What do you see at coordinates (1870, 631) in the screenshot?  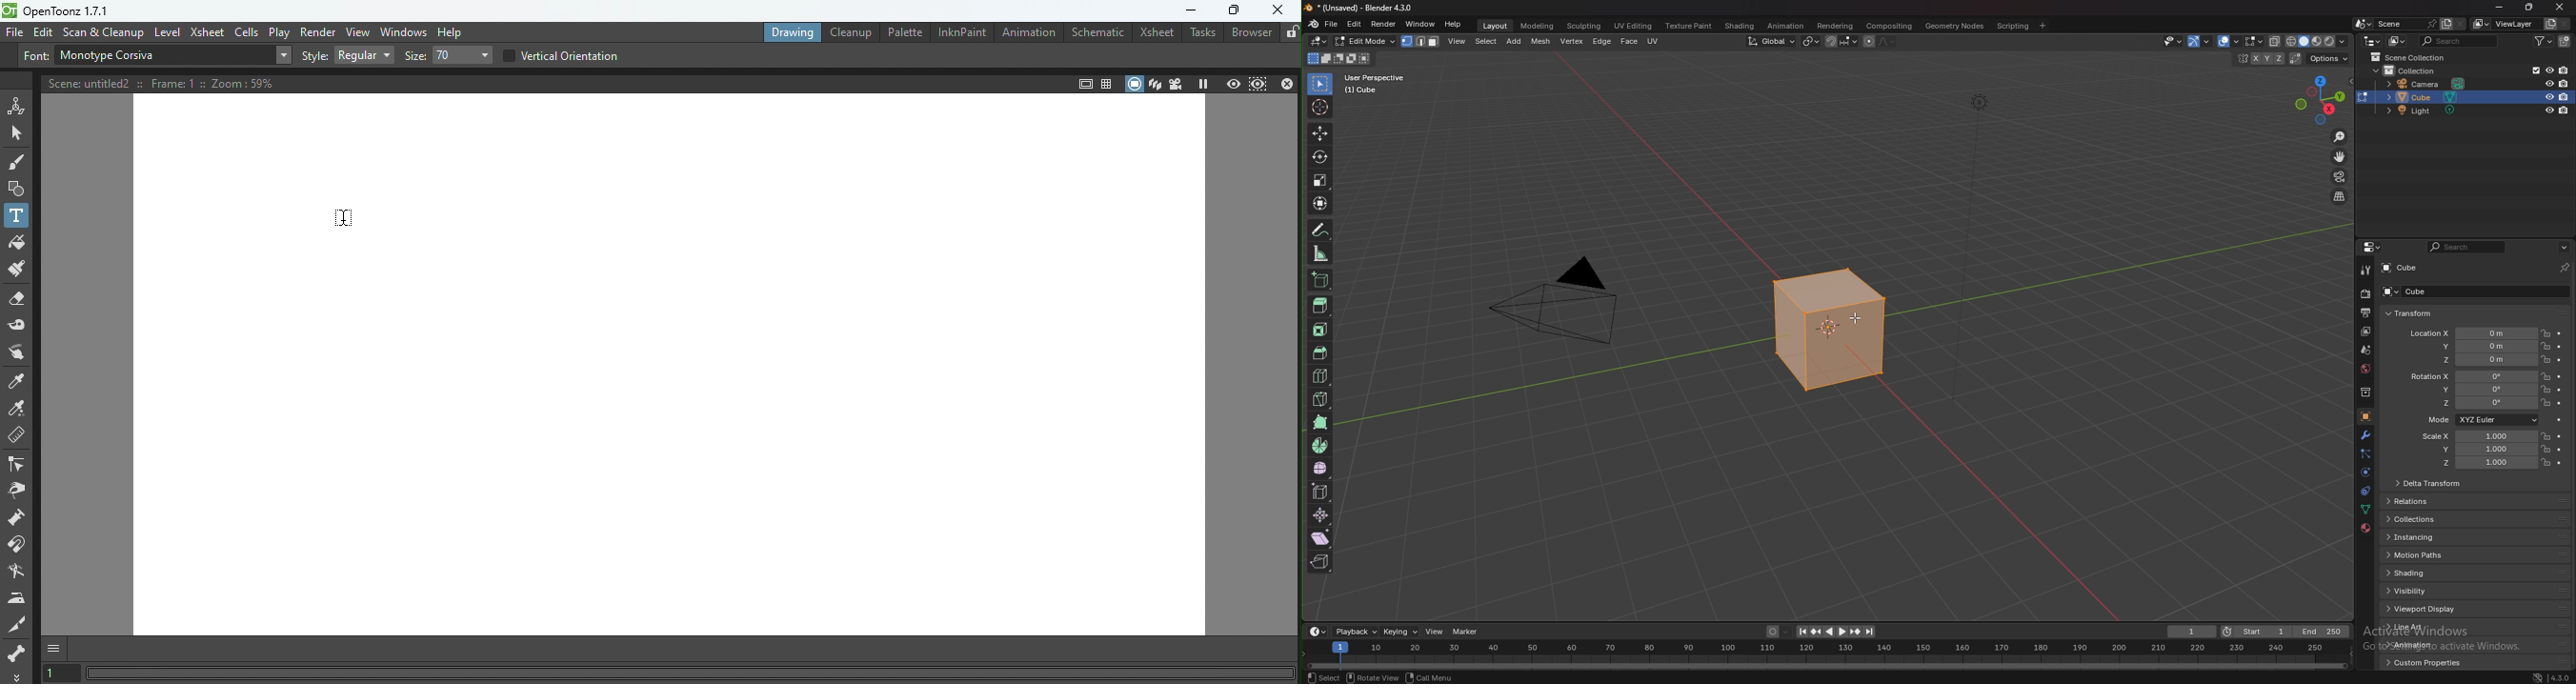 I see `jump to endpoint` at bounding box center [1870, 631].